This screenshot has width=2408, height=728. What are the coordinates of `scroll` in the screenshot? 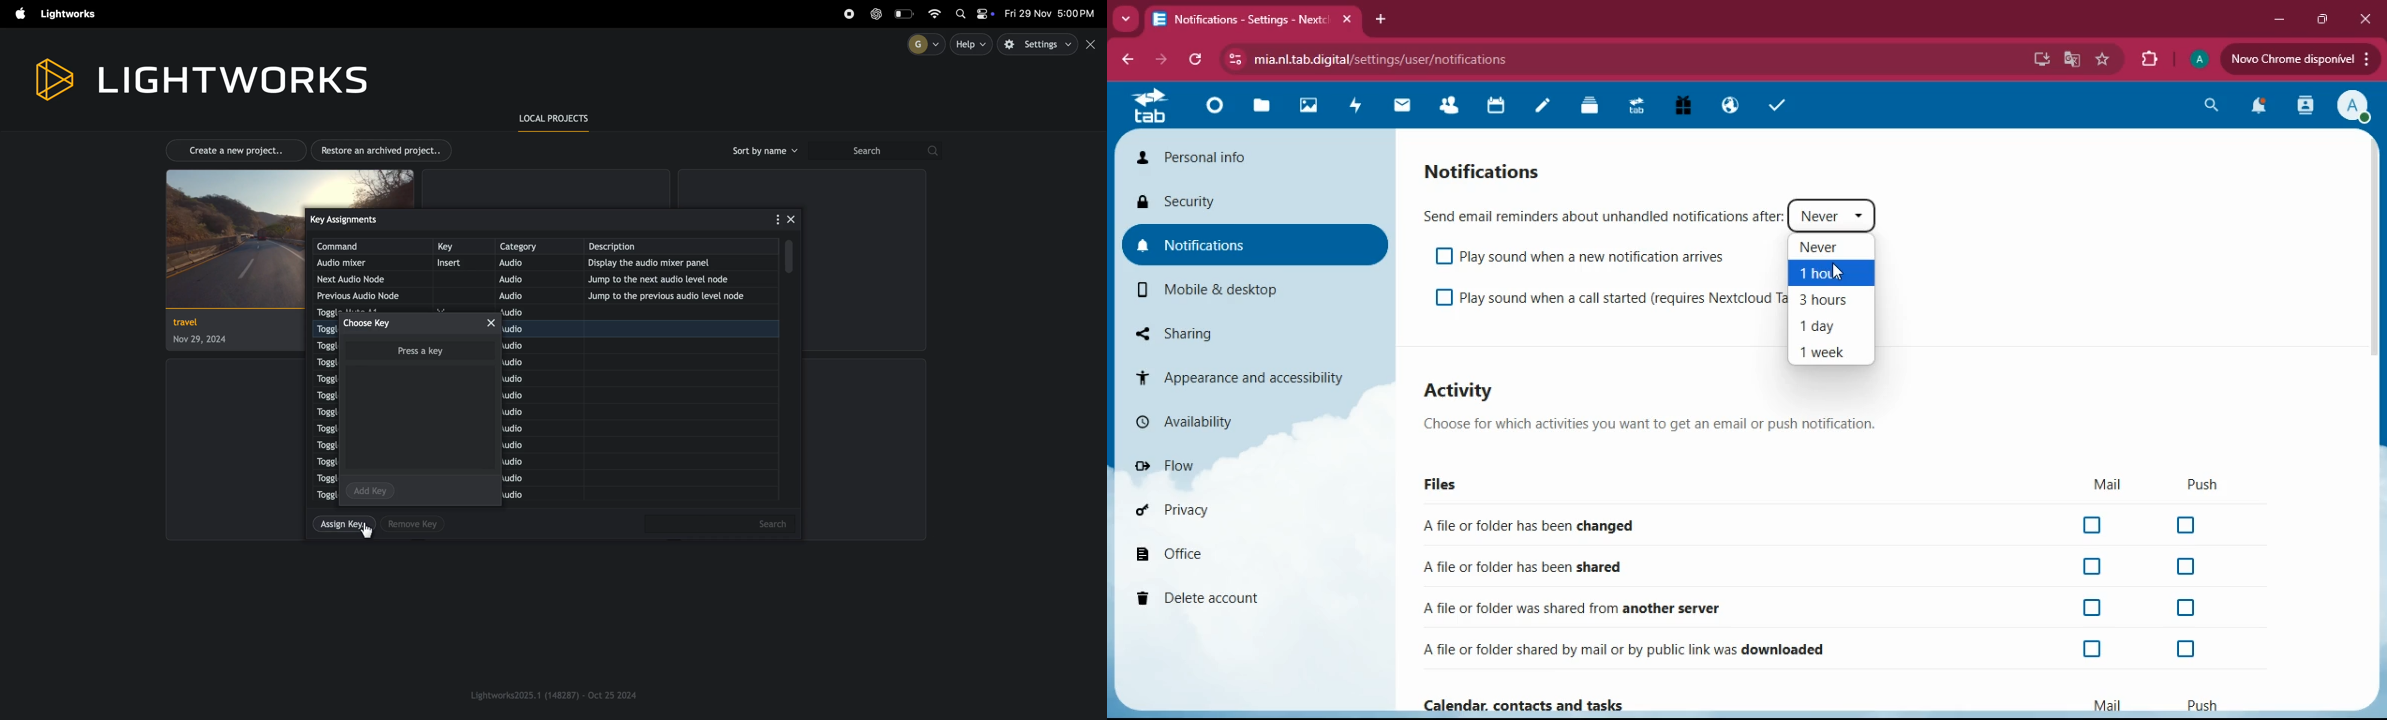 It's located at (2377, 289).